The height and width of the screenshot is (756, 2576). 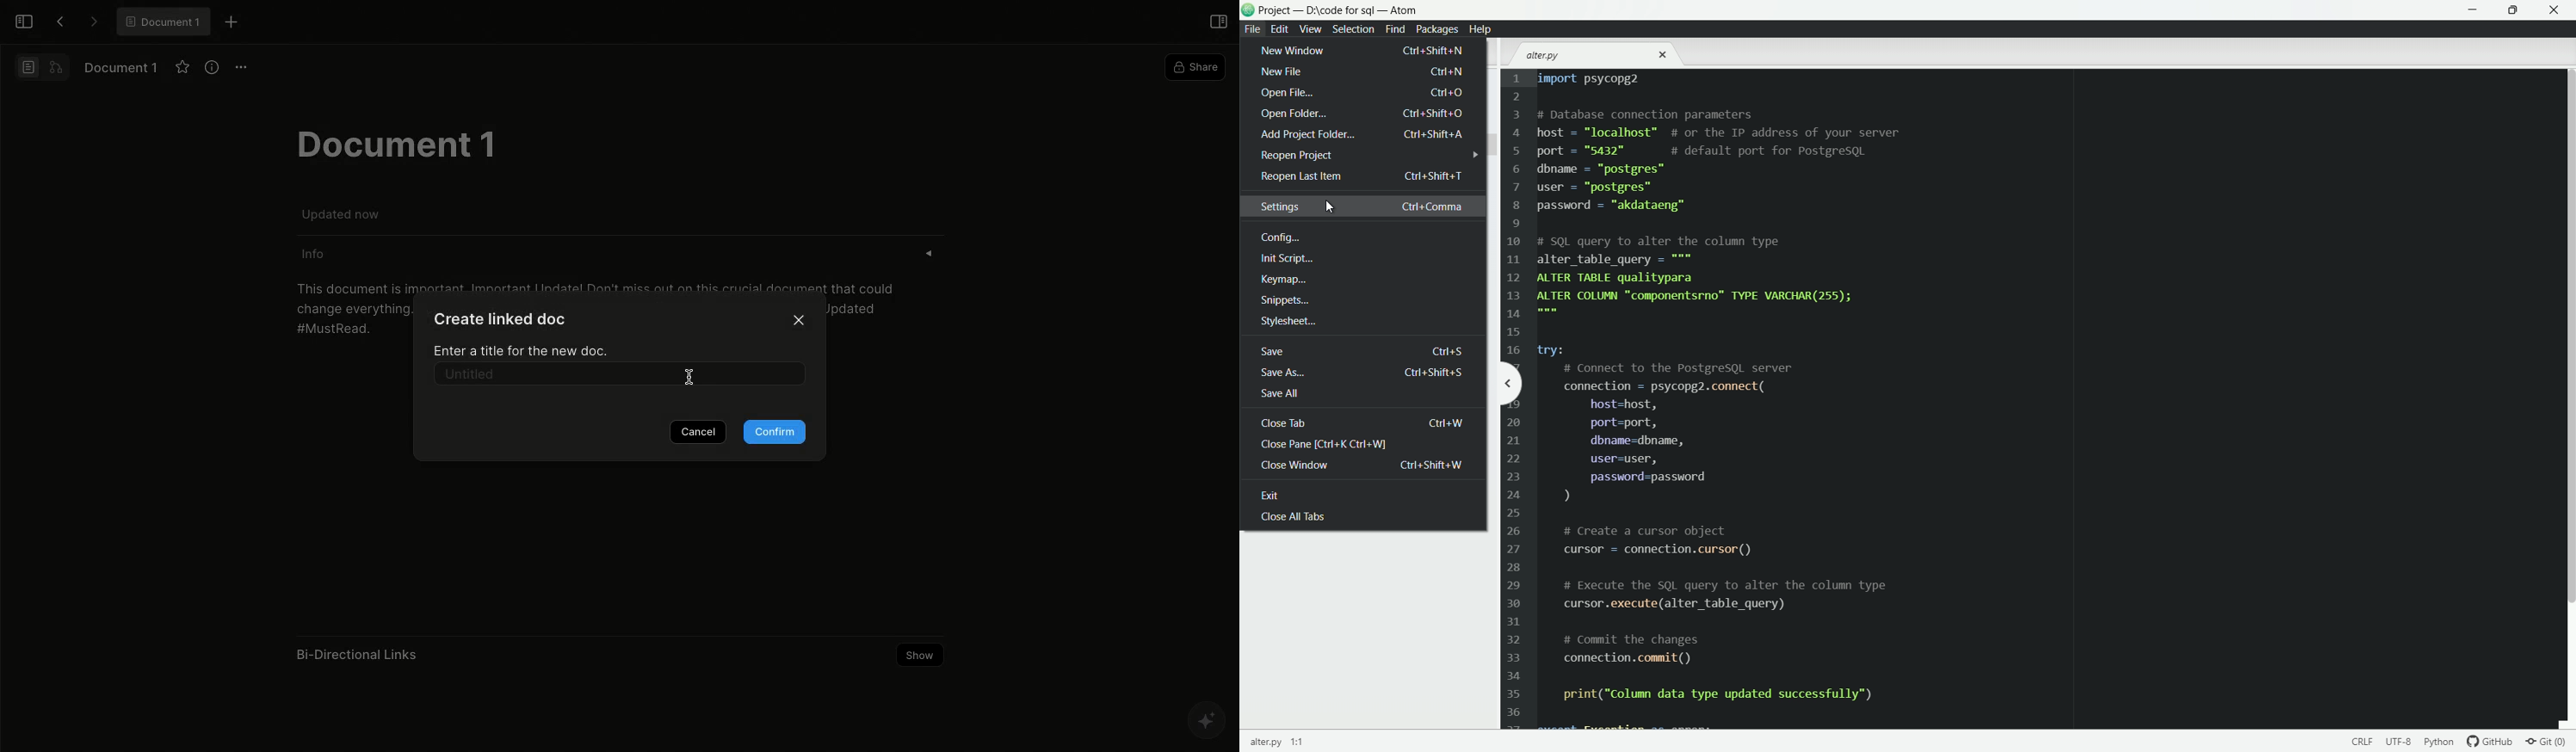 What do you see at coordinates (2492, 741) in the screenshot?
I see `github` at bounding box center [2492, 741].